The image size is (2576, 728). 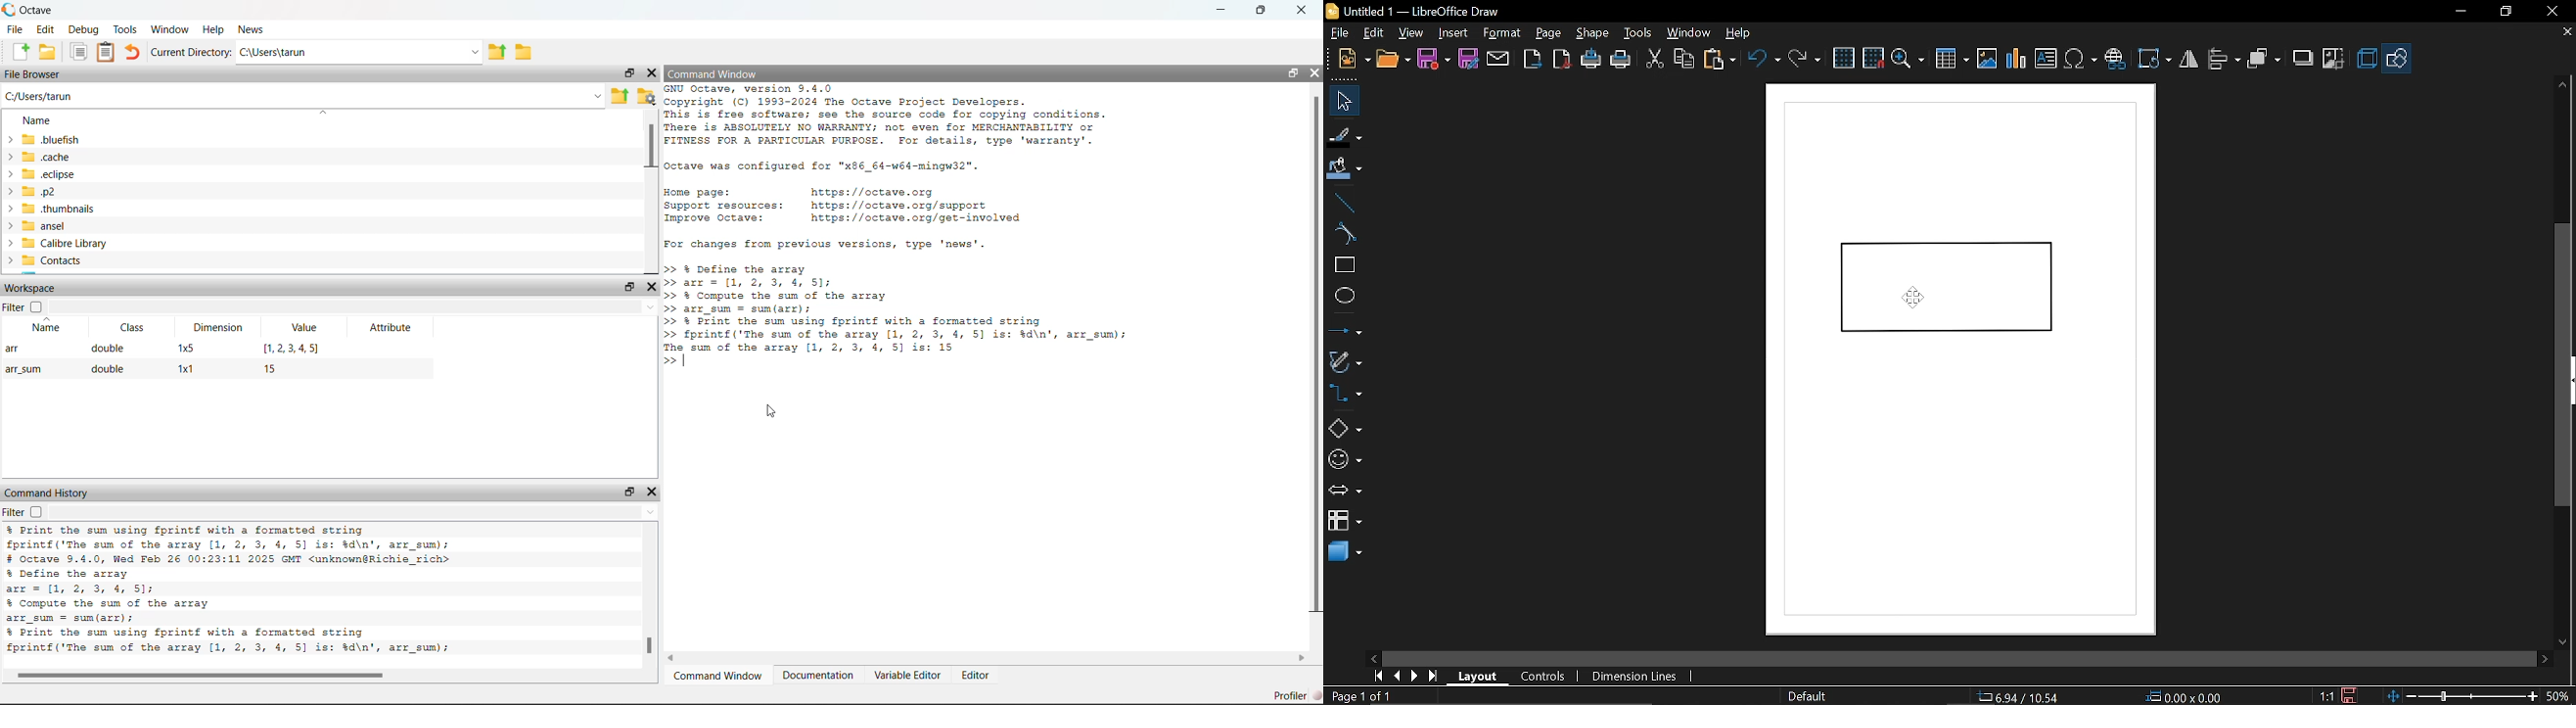 What do you see at coordinates (2562, 364) in the screenshot?
I see `vertical scrollbar` at bounding box center [2562, 364].